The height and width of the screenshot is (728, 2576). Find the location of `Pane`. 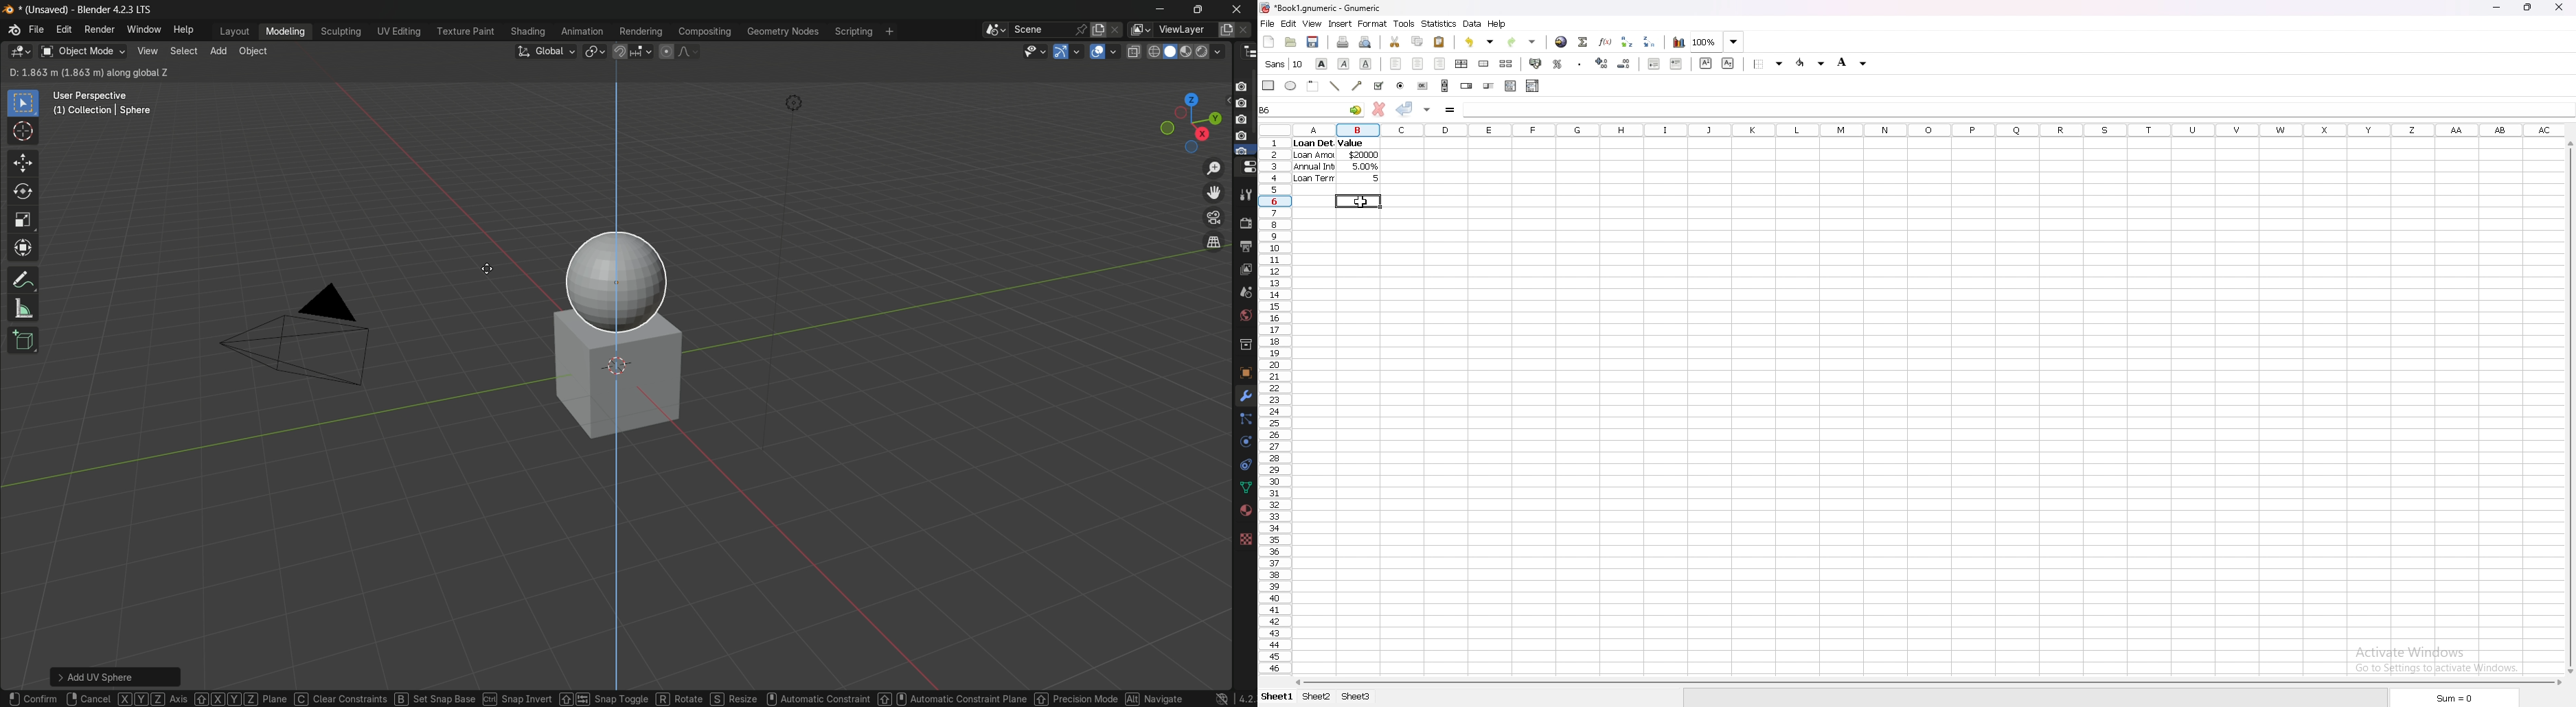

Pane is located at coordinates (242, 697).